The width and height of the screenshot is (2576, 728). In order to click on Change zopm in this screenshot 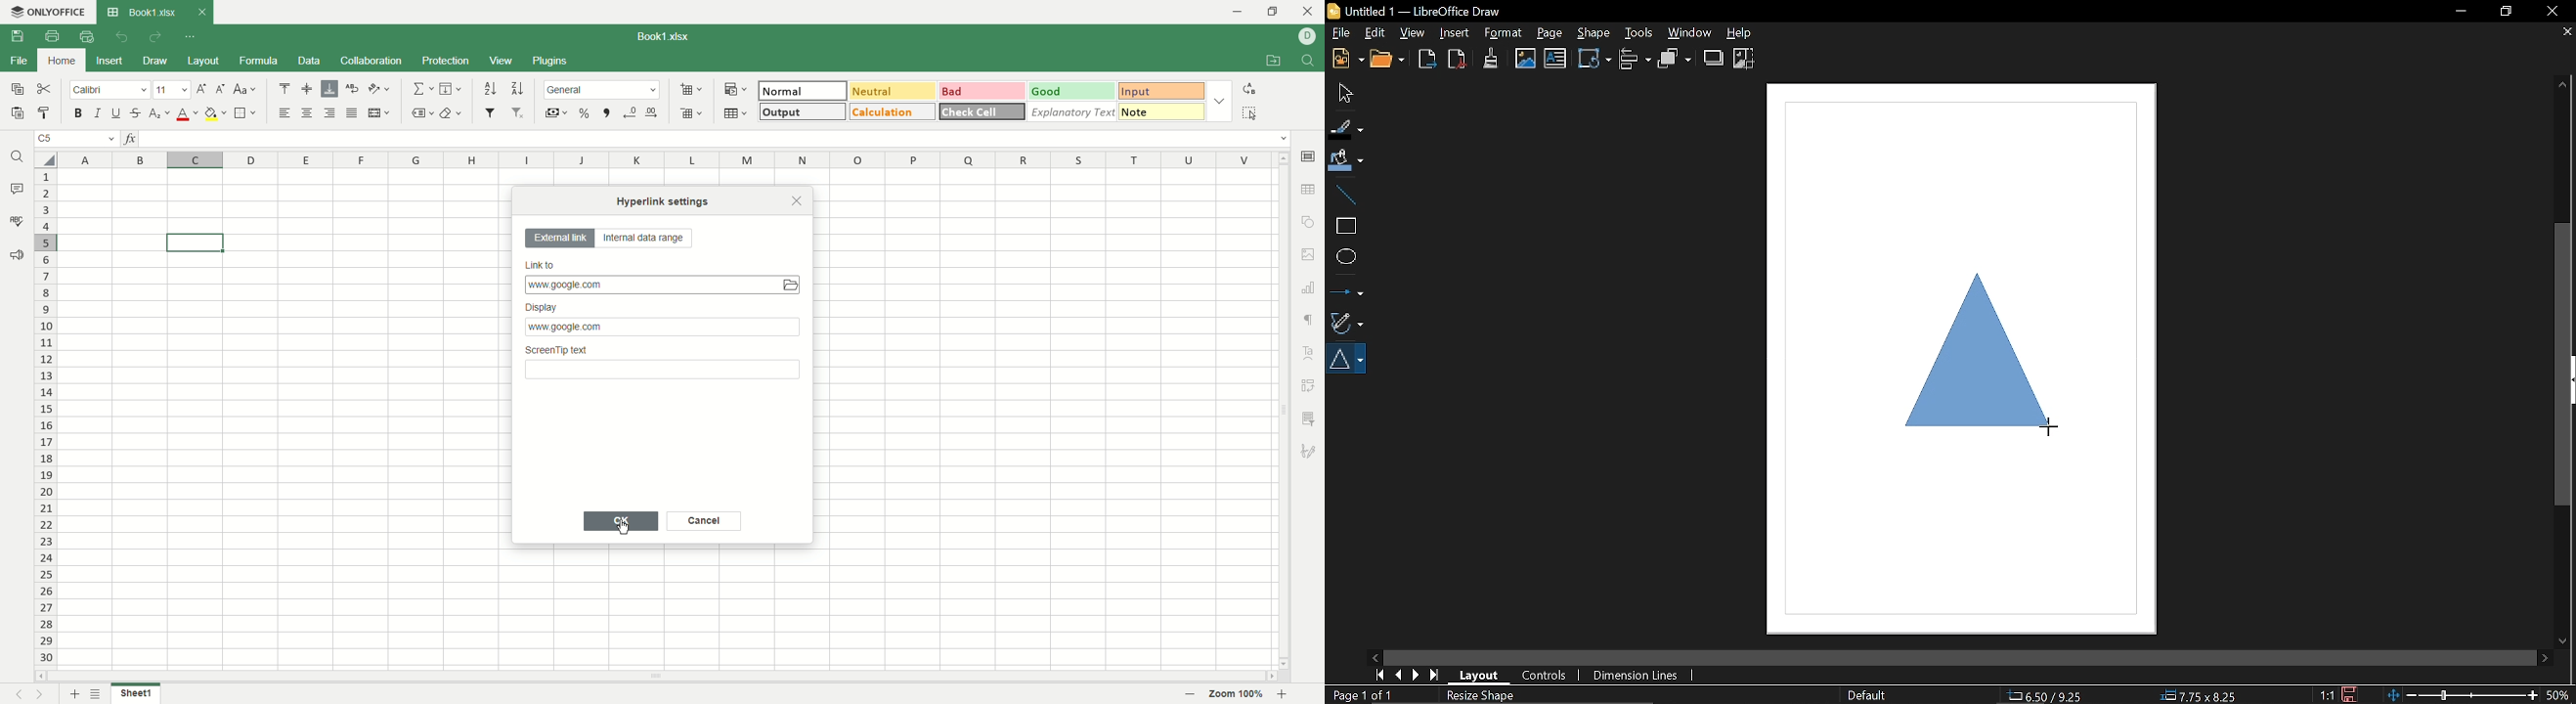, I will do `click(2462, 696)`.